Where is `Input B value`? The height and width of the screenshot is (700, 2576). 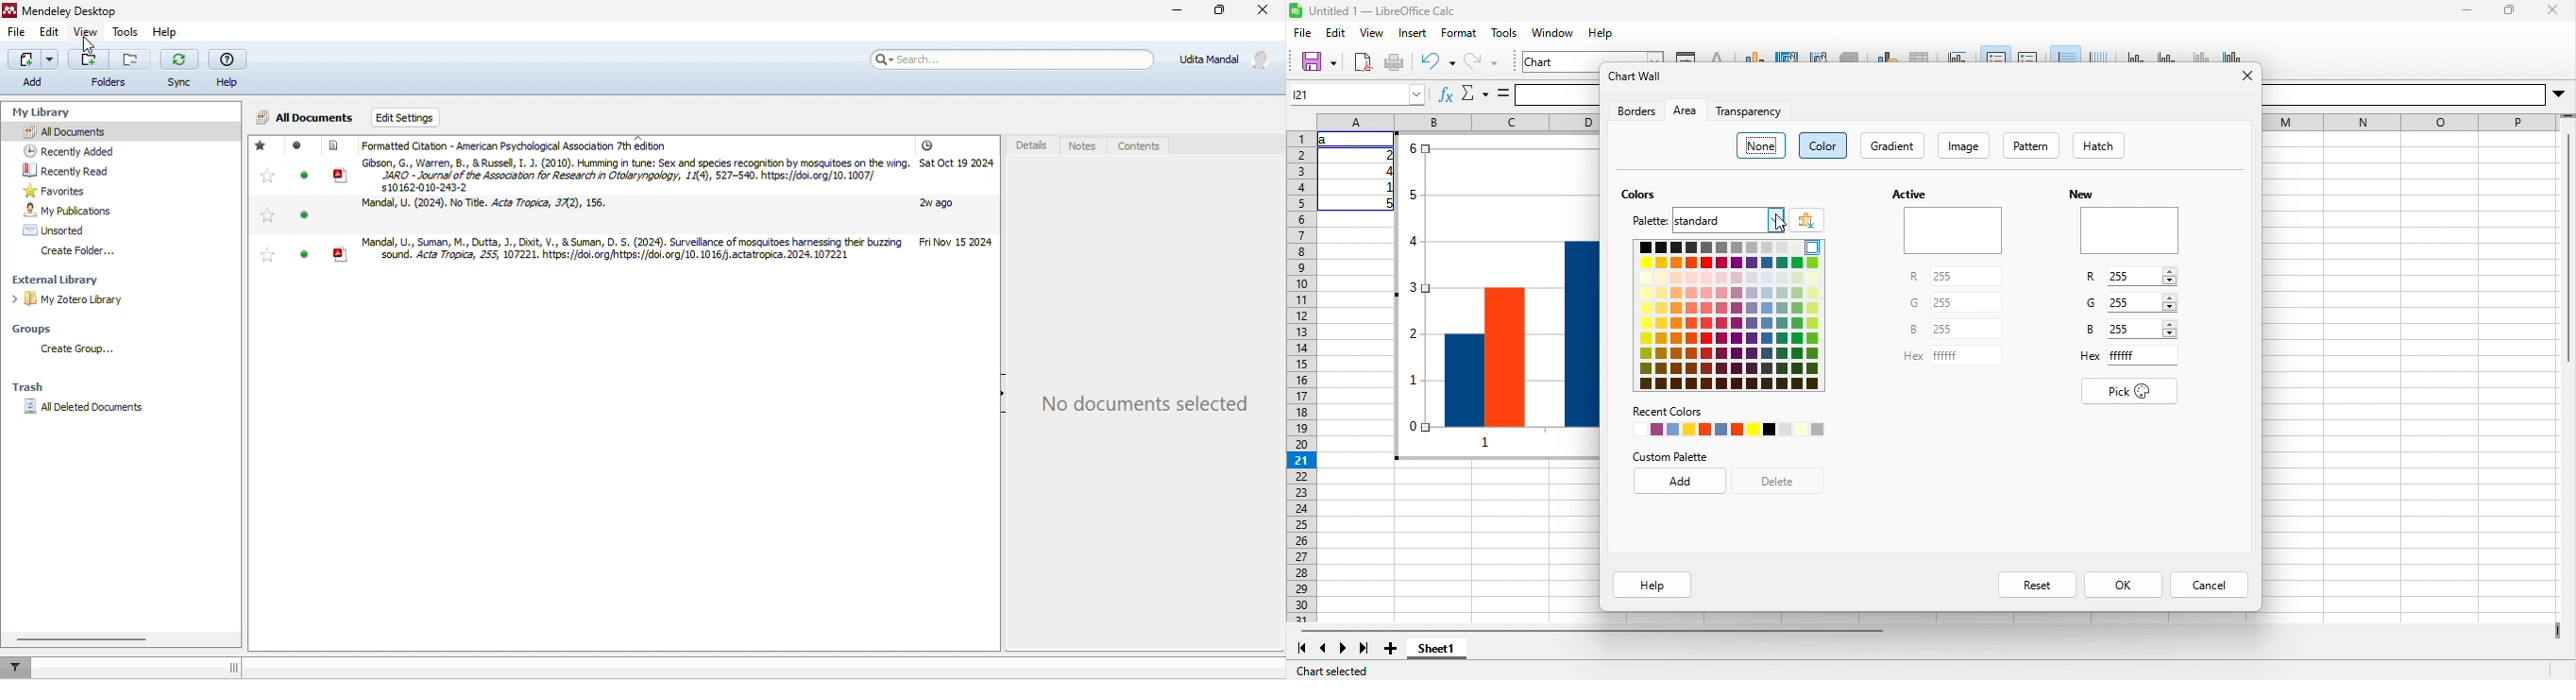
Input B value is located at coordinates (2134, 329).